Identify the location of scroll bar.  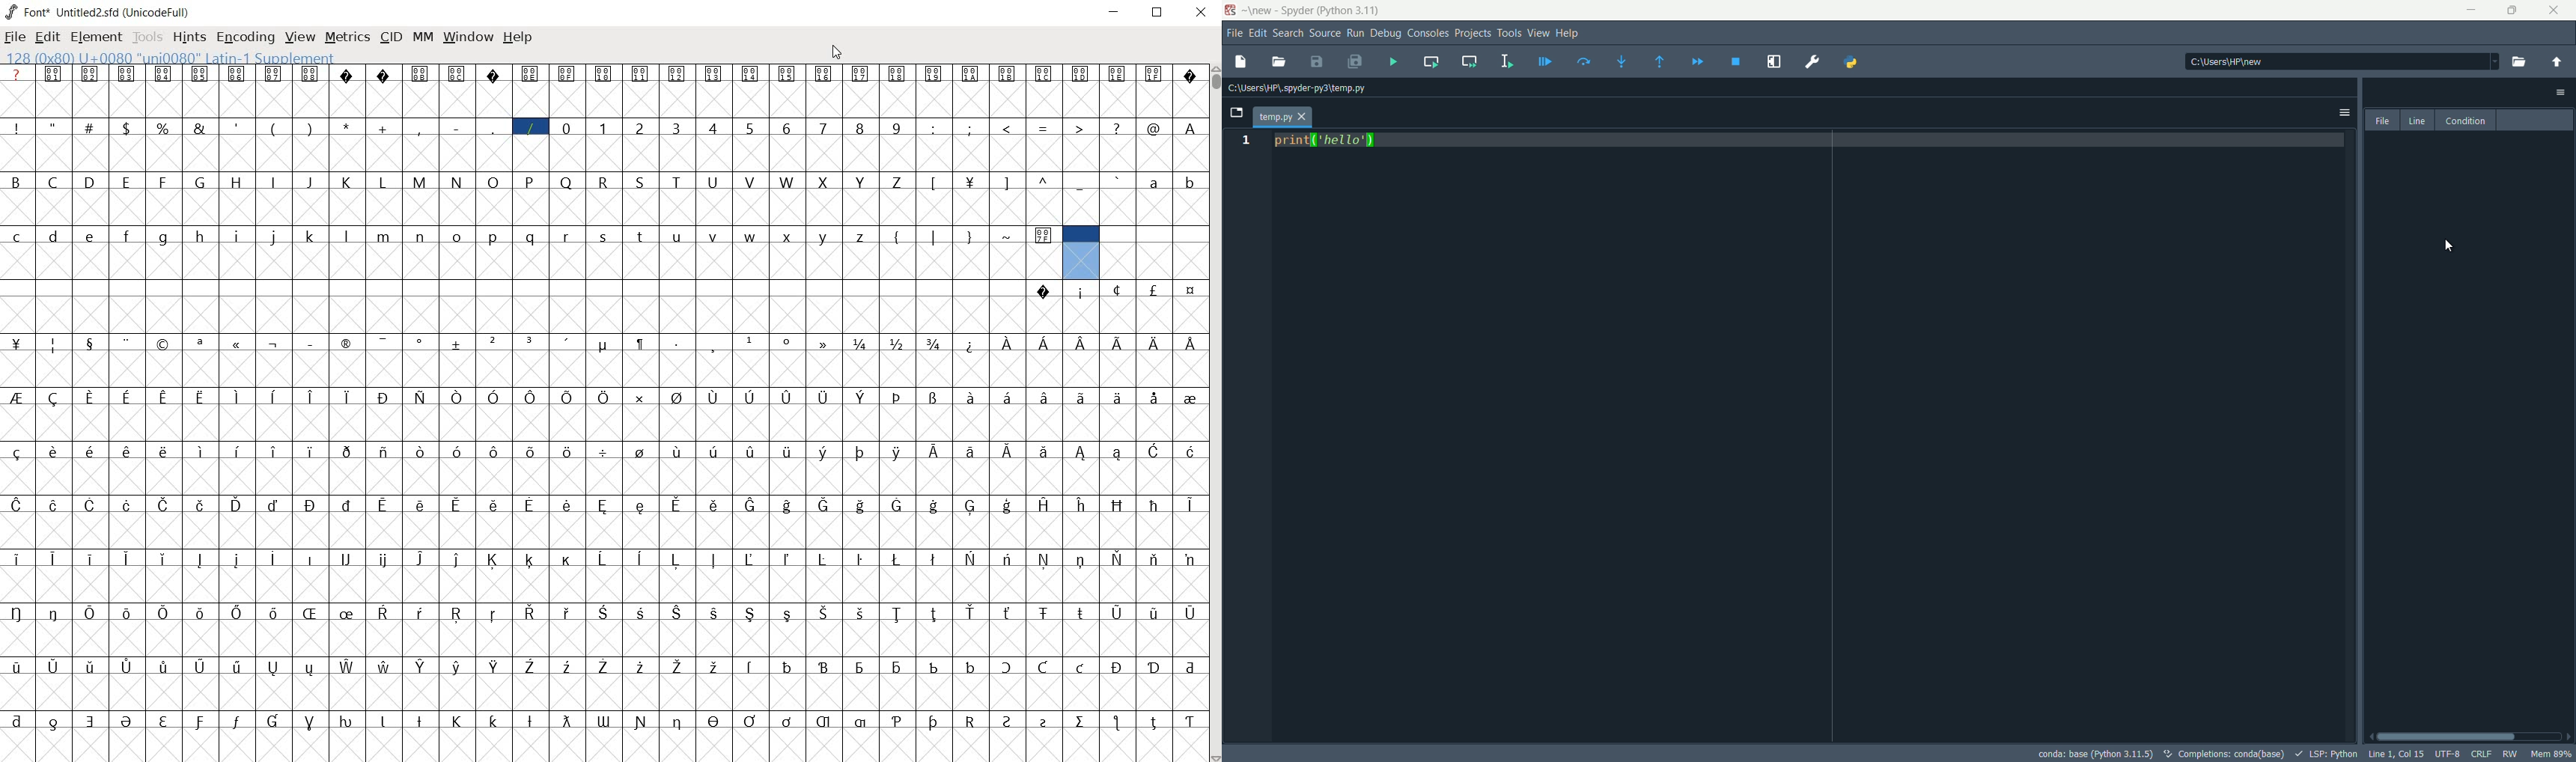
(2469, 737).